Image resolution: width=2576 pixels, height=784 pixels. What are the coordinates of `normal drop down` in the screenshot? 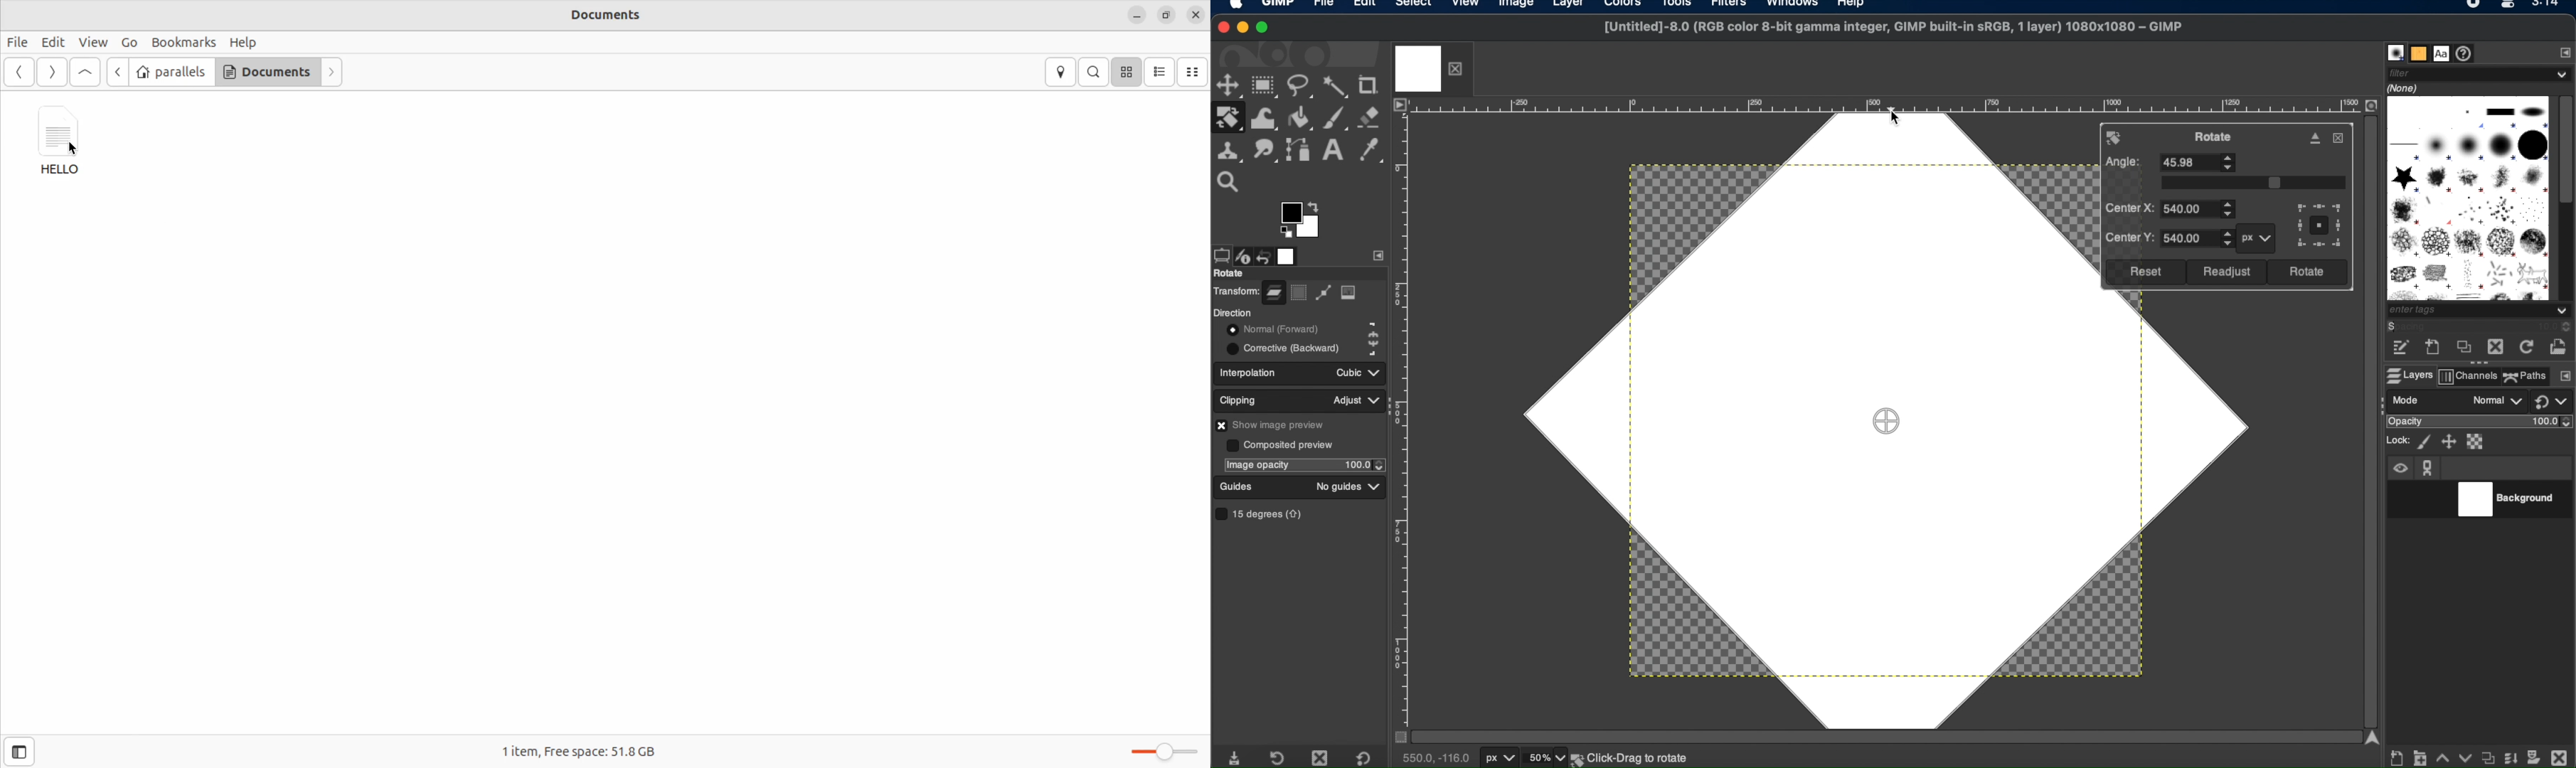 It's located at (2496, 402).